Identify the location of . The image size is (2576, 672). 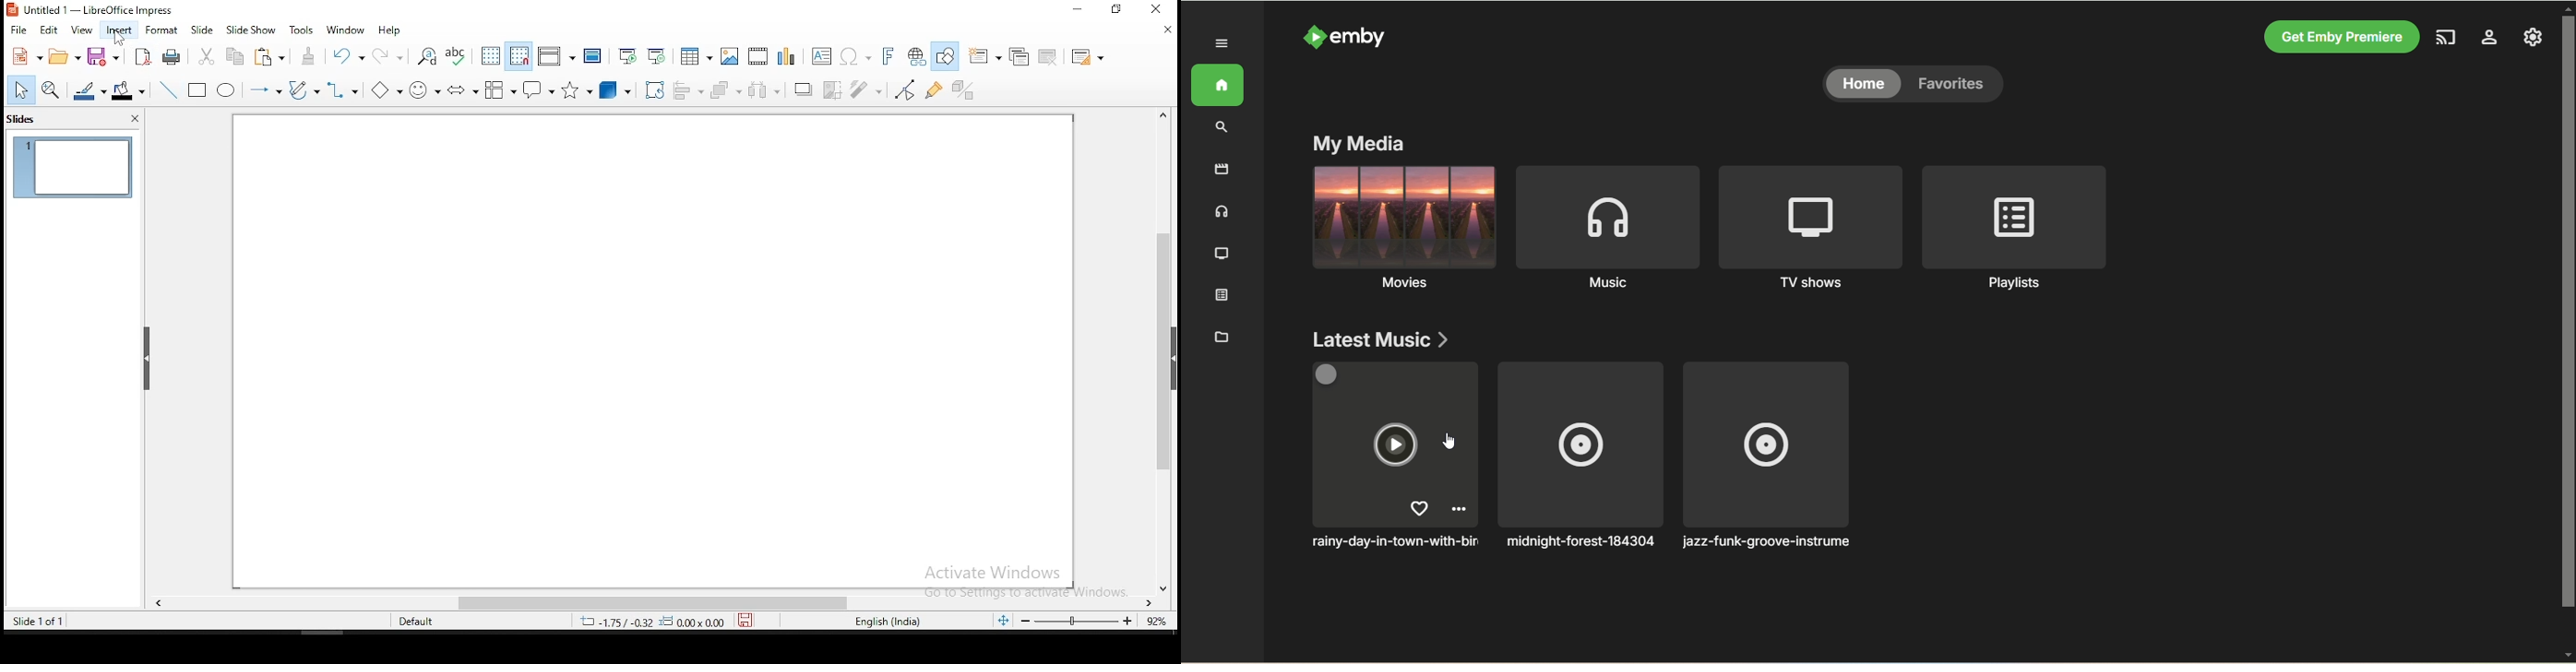
(463, 89).